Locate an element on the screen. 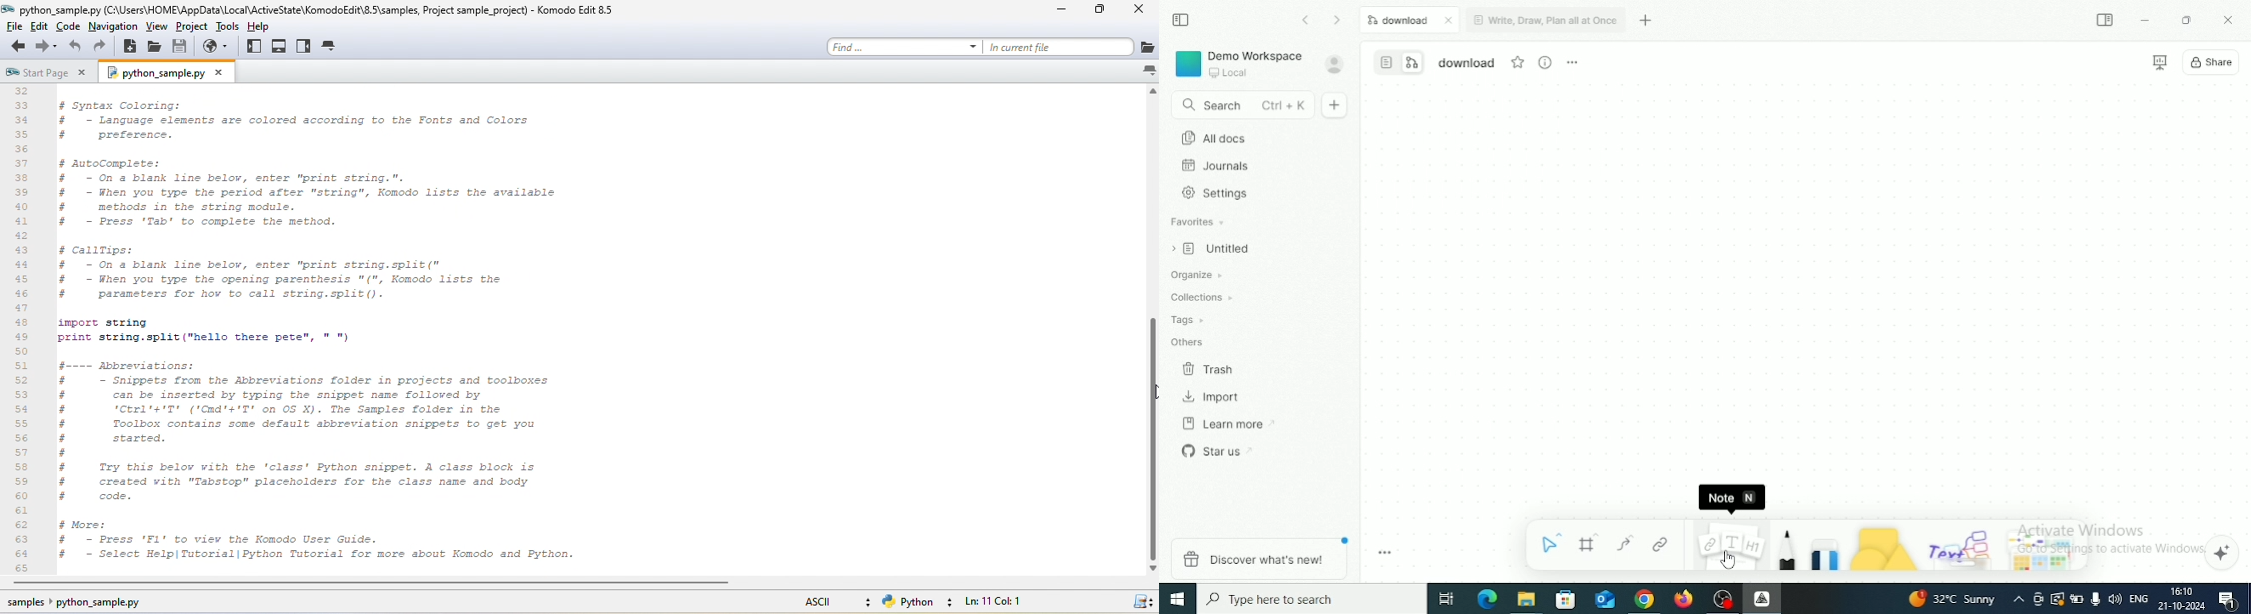  Arrows and stickers is located at coordinates (2044, 549).